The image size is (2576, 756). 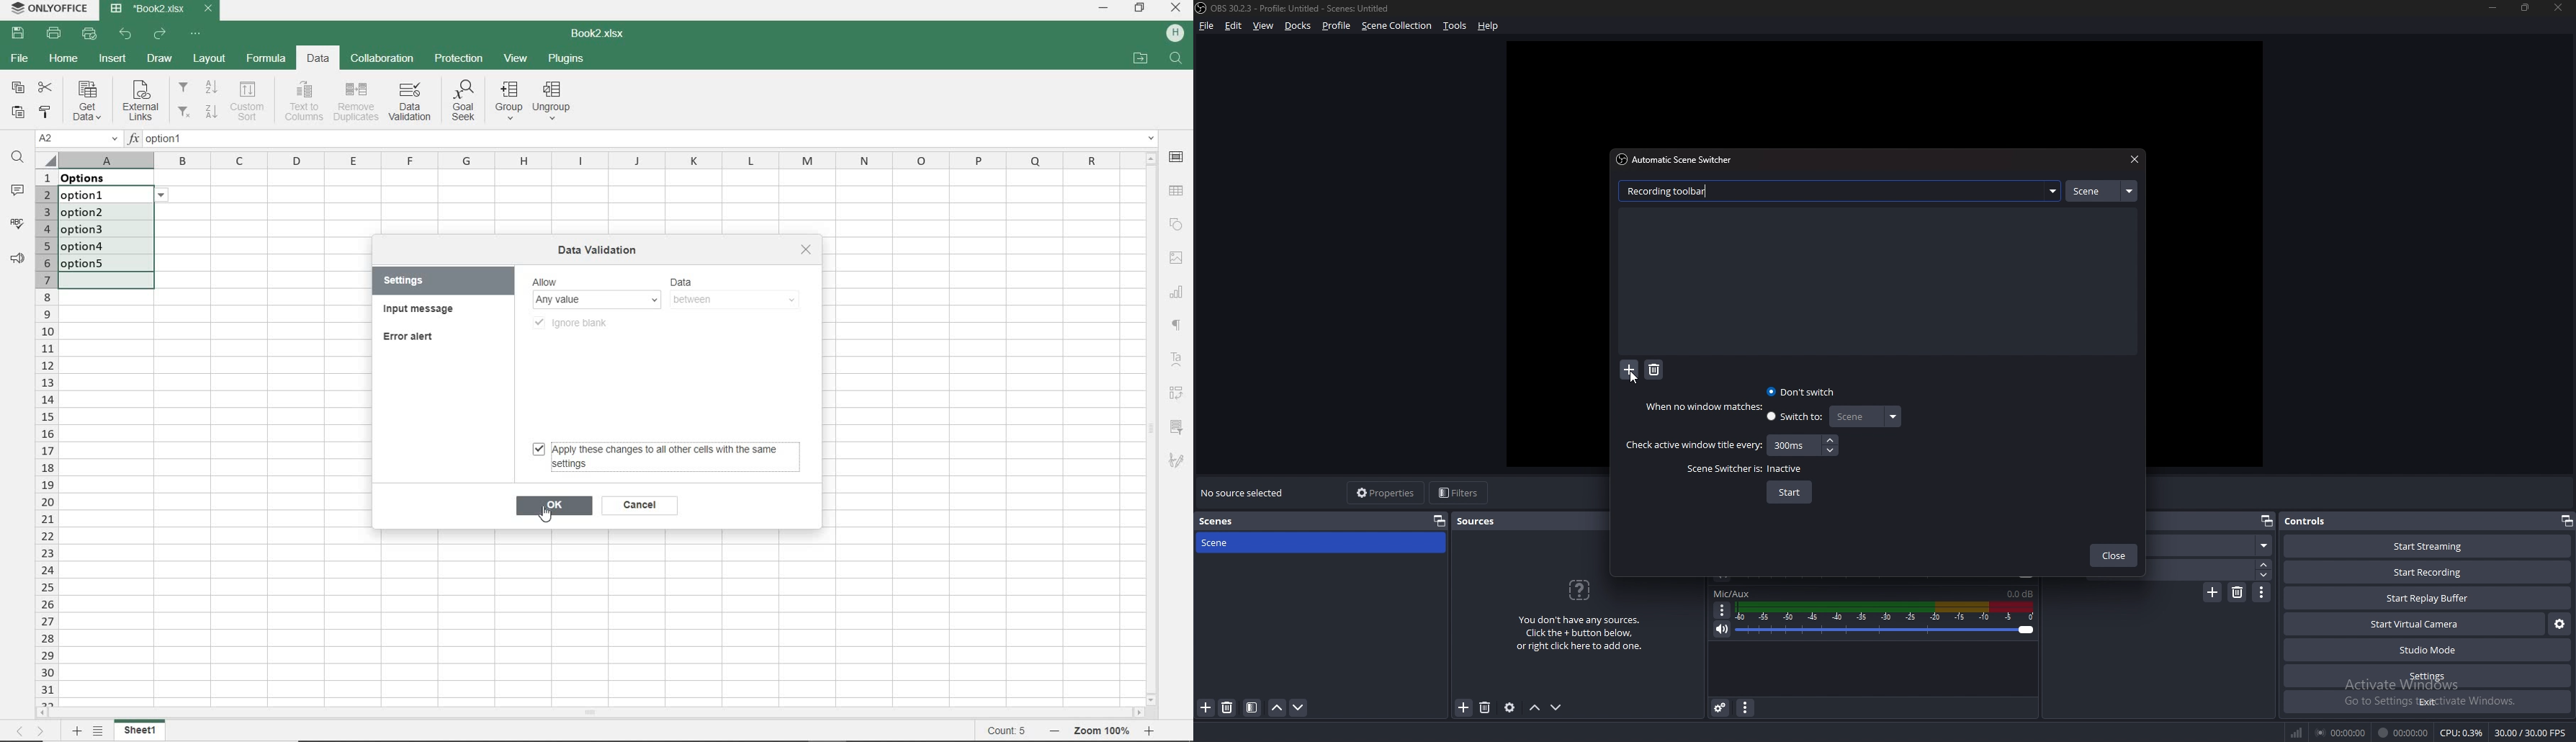 What do you see at coordinates (1296, 8) in the screenshot?
I see `title` at bounding box center [1296, 8].